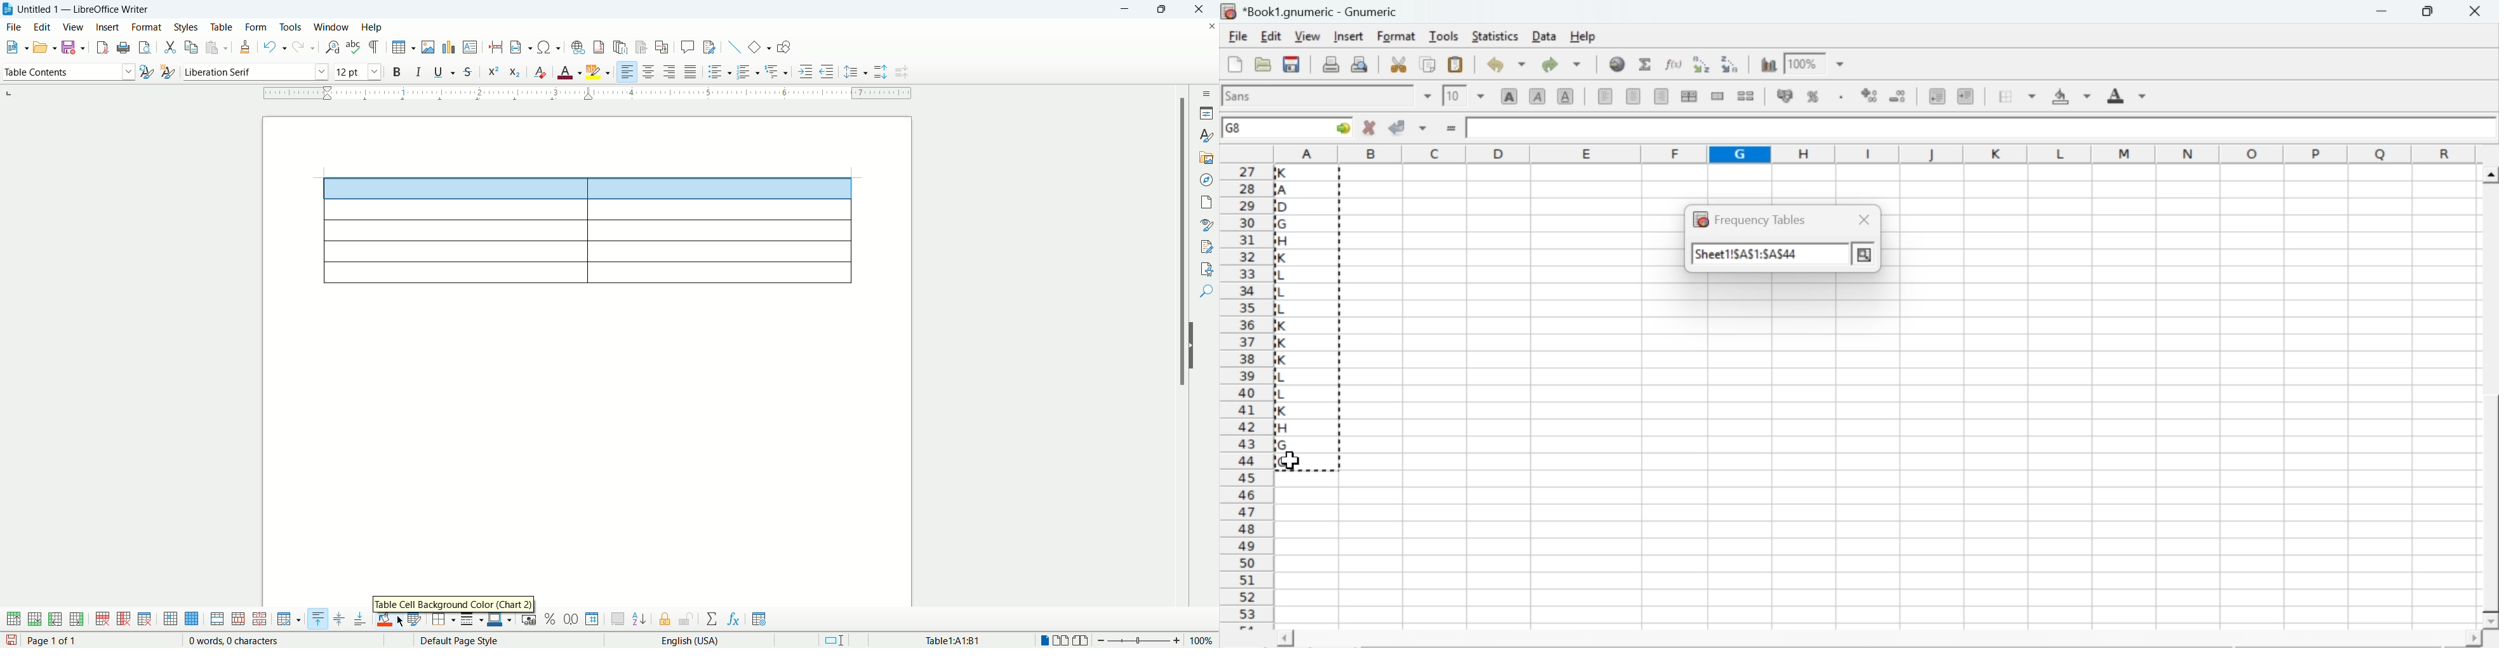  Describe the element at coordinates (1546, 35) in the screenshot. I see `data` at that location.